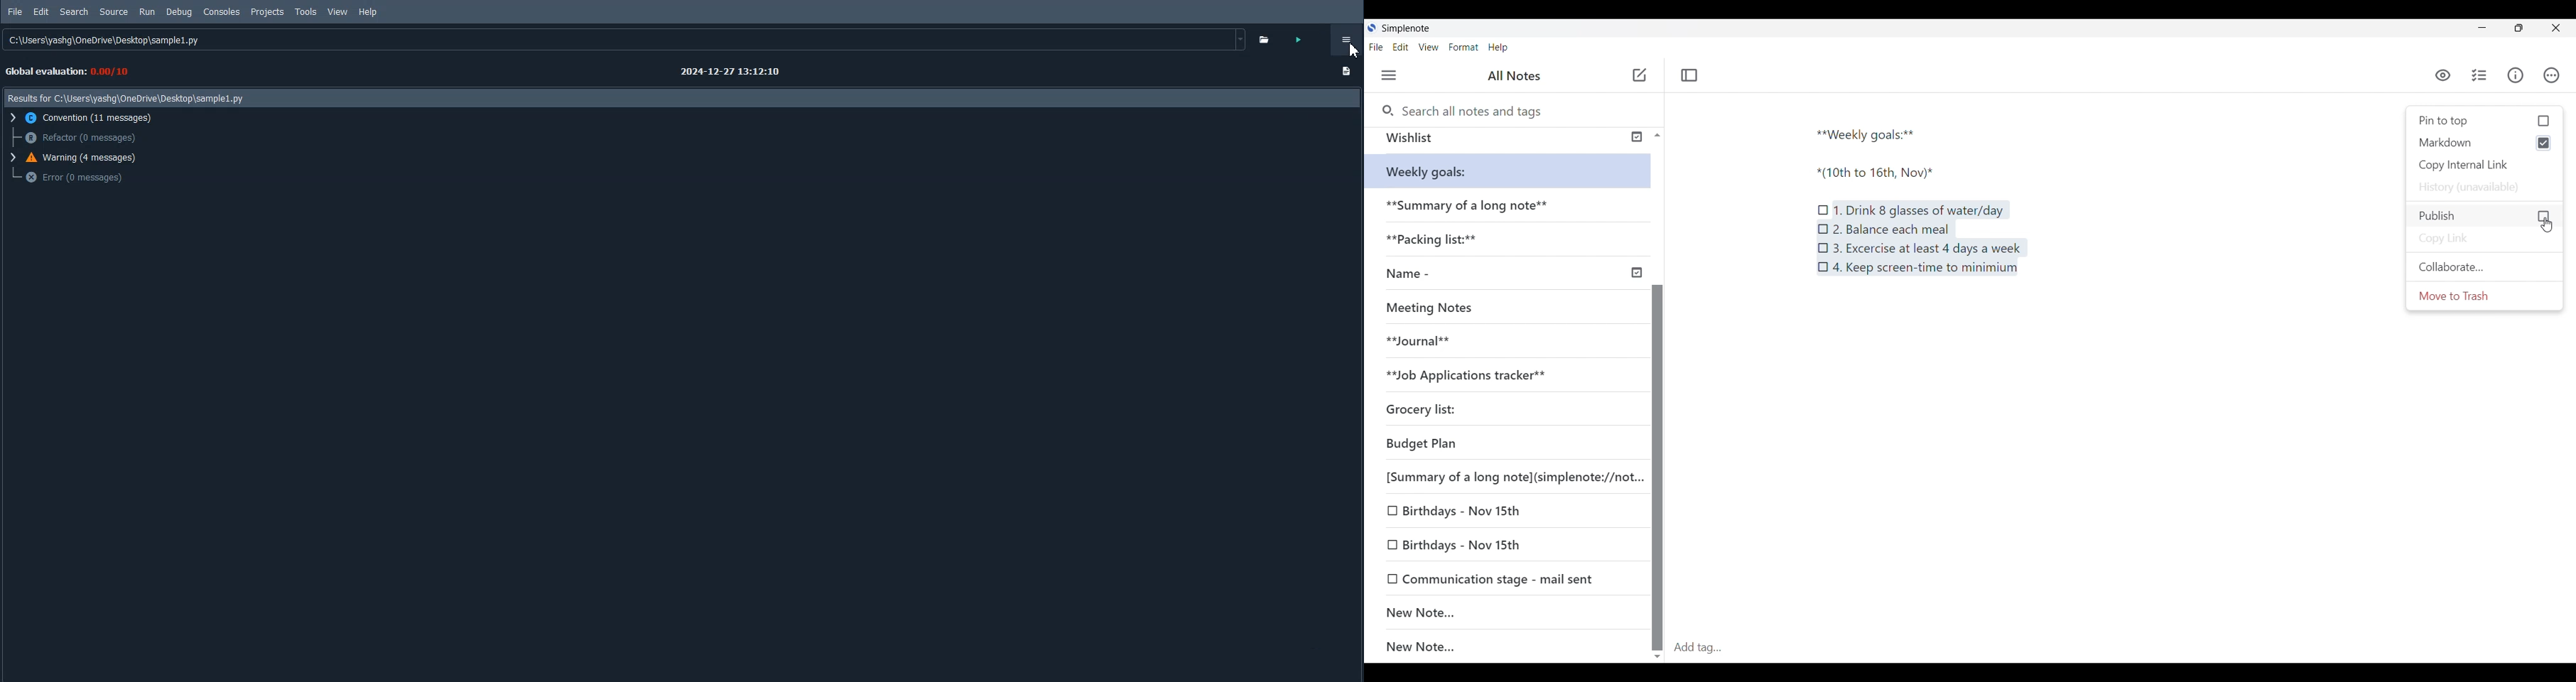 This screenshot has width=2576, height=700. Describe the element at coordinates (1492, 513) in the screenshot. I see `Birthdays - Nov 15th` at that location.